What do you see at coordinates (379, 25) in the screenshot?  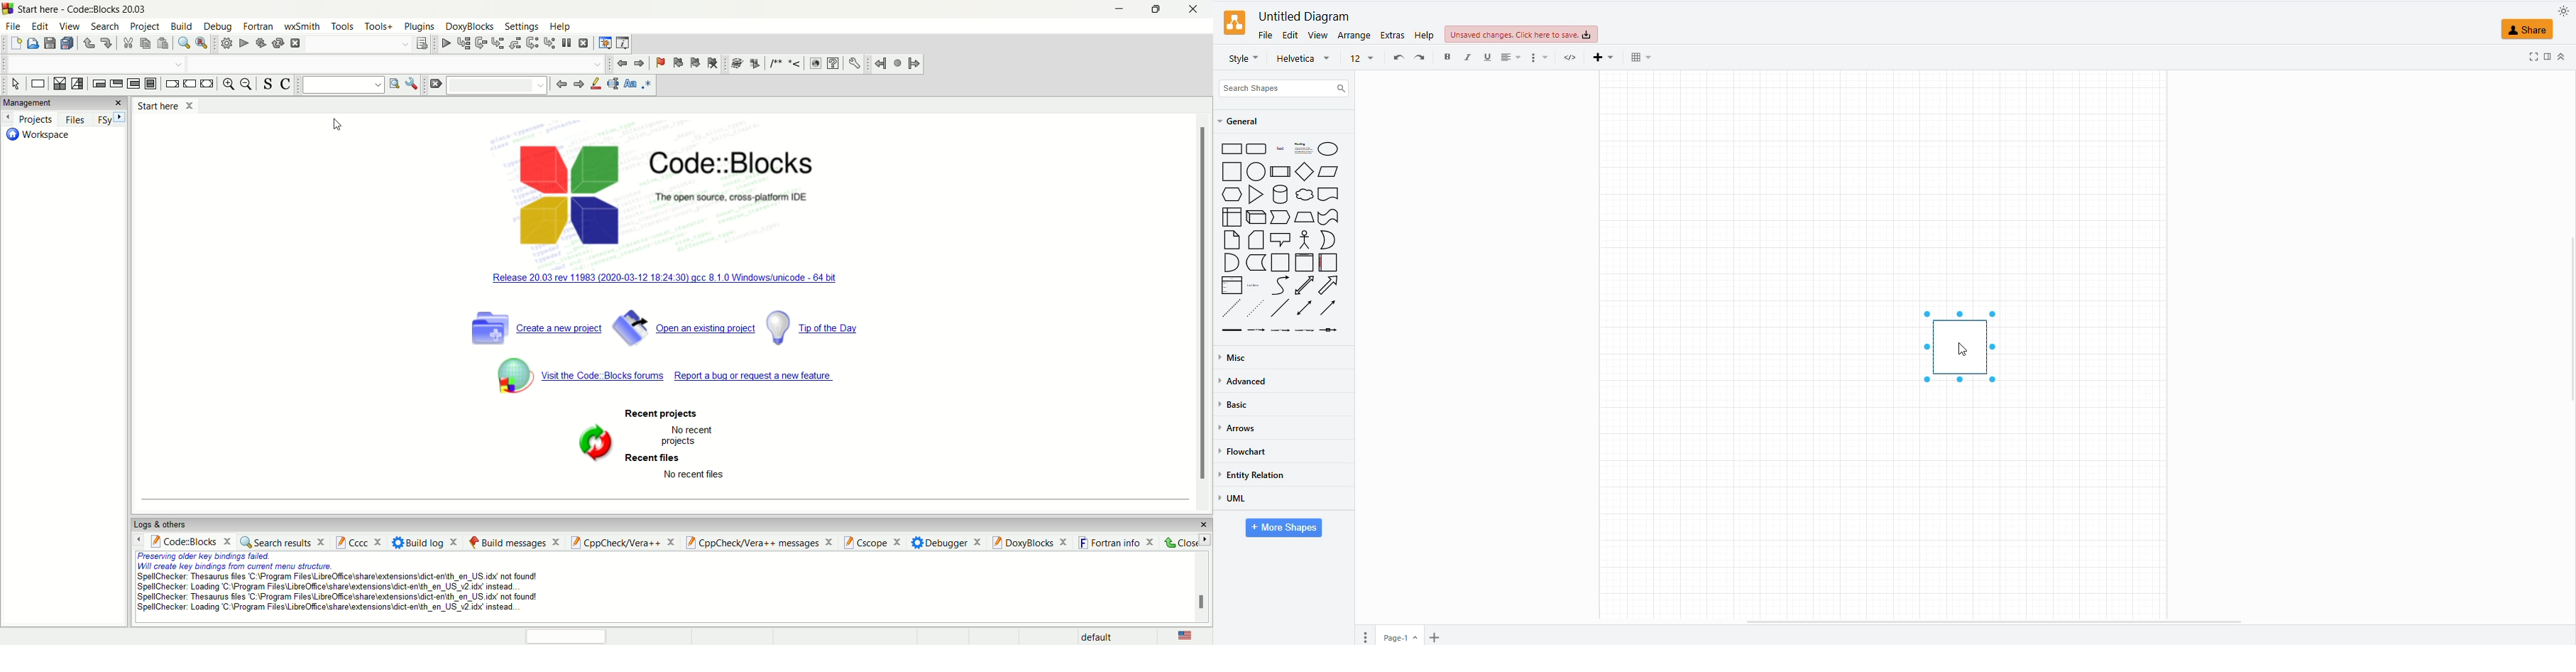 I see `tools+` at bounding box center [379, 25].